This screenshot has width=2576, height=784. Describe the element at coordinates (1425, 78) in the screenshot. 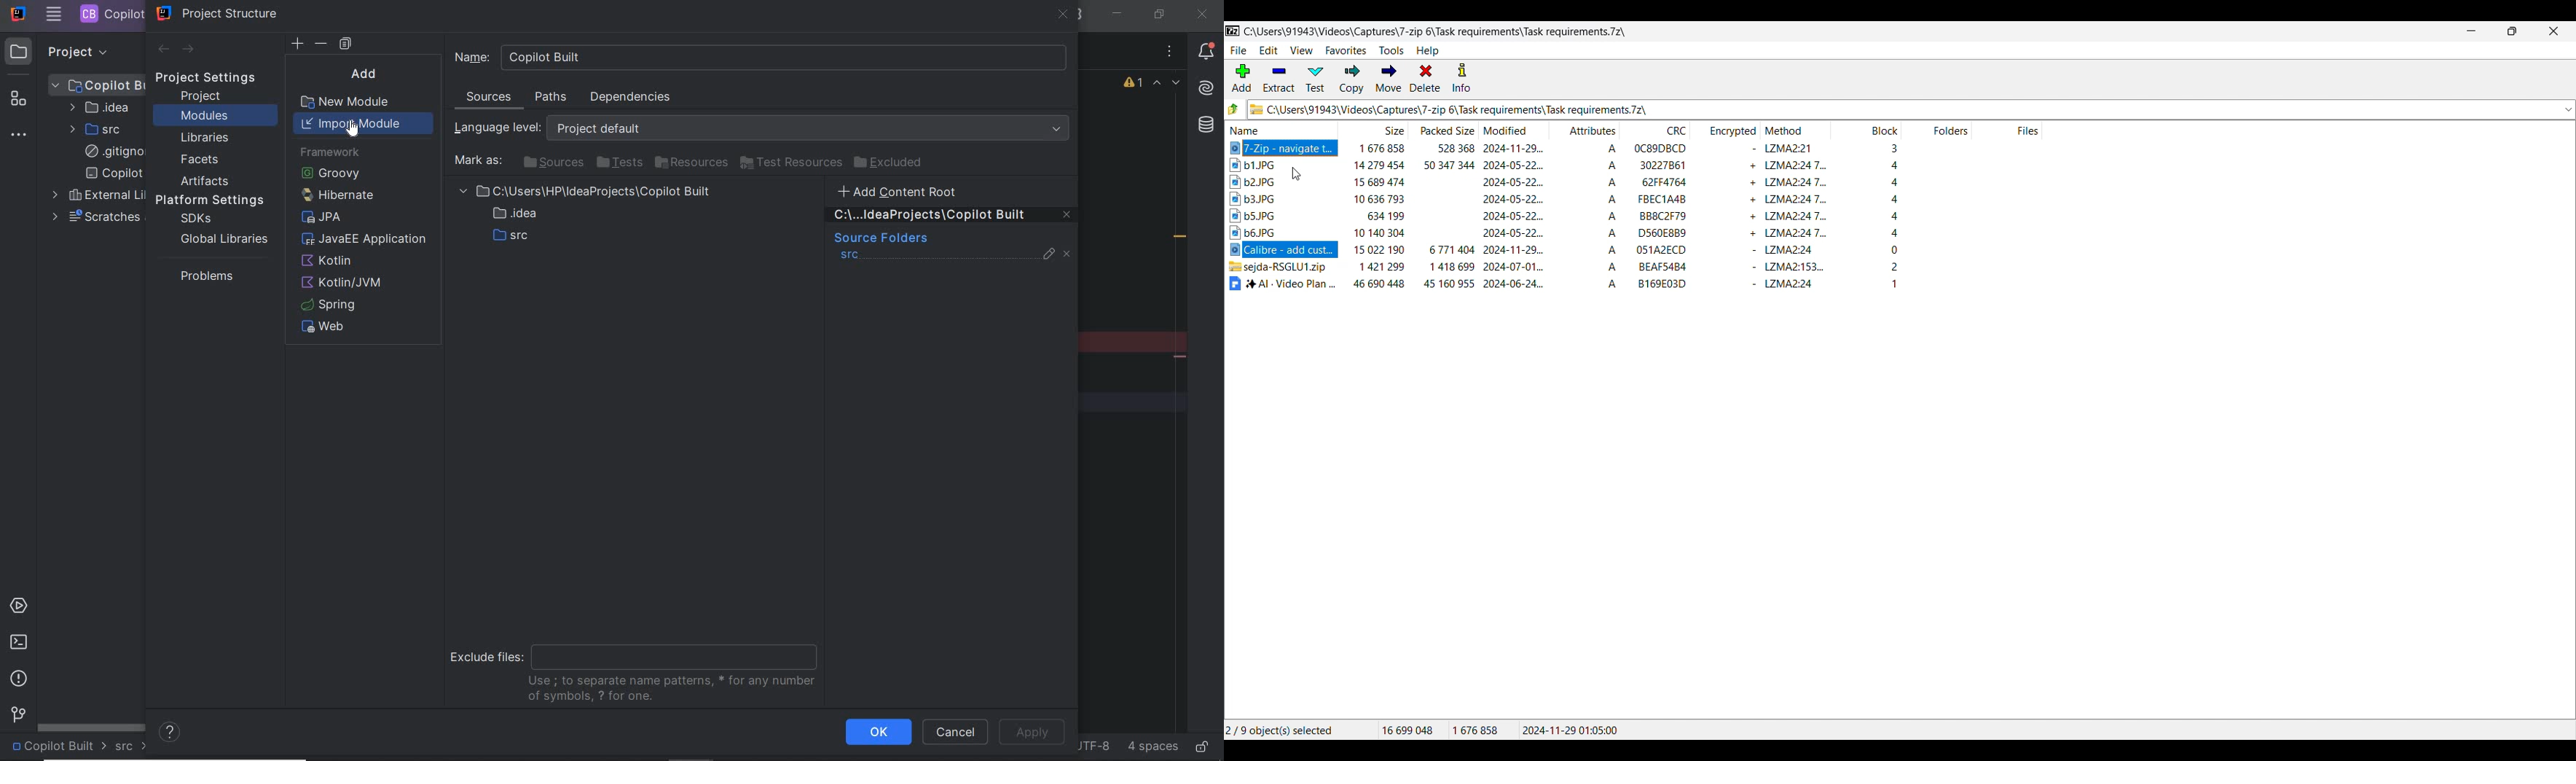

I see `Delete` at that location.